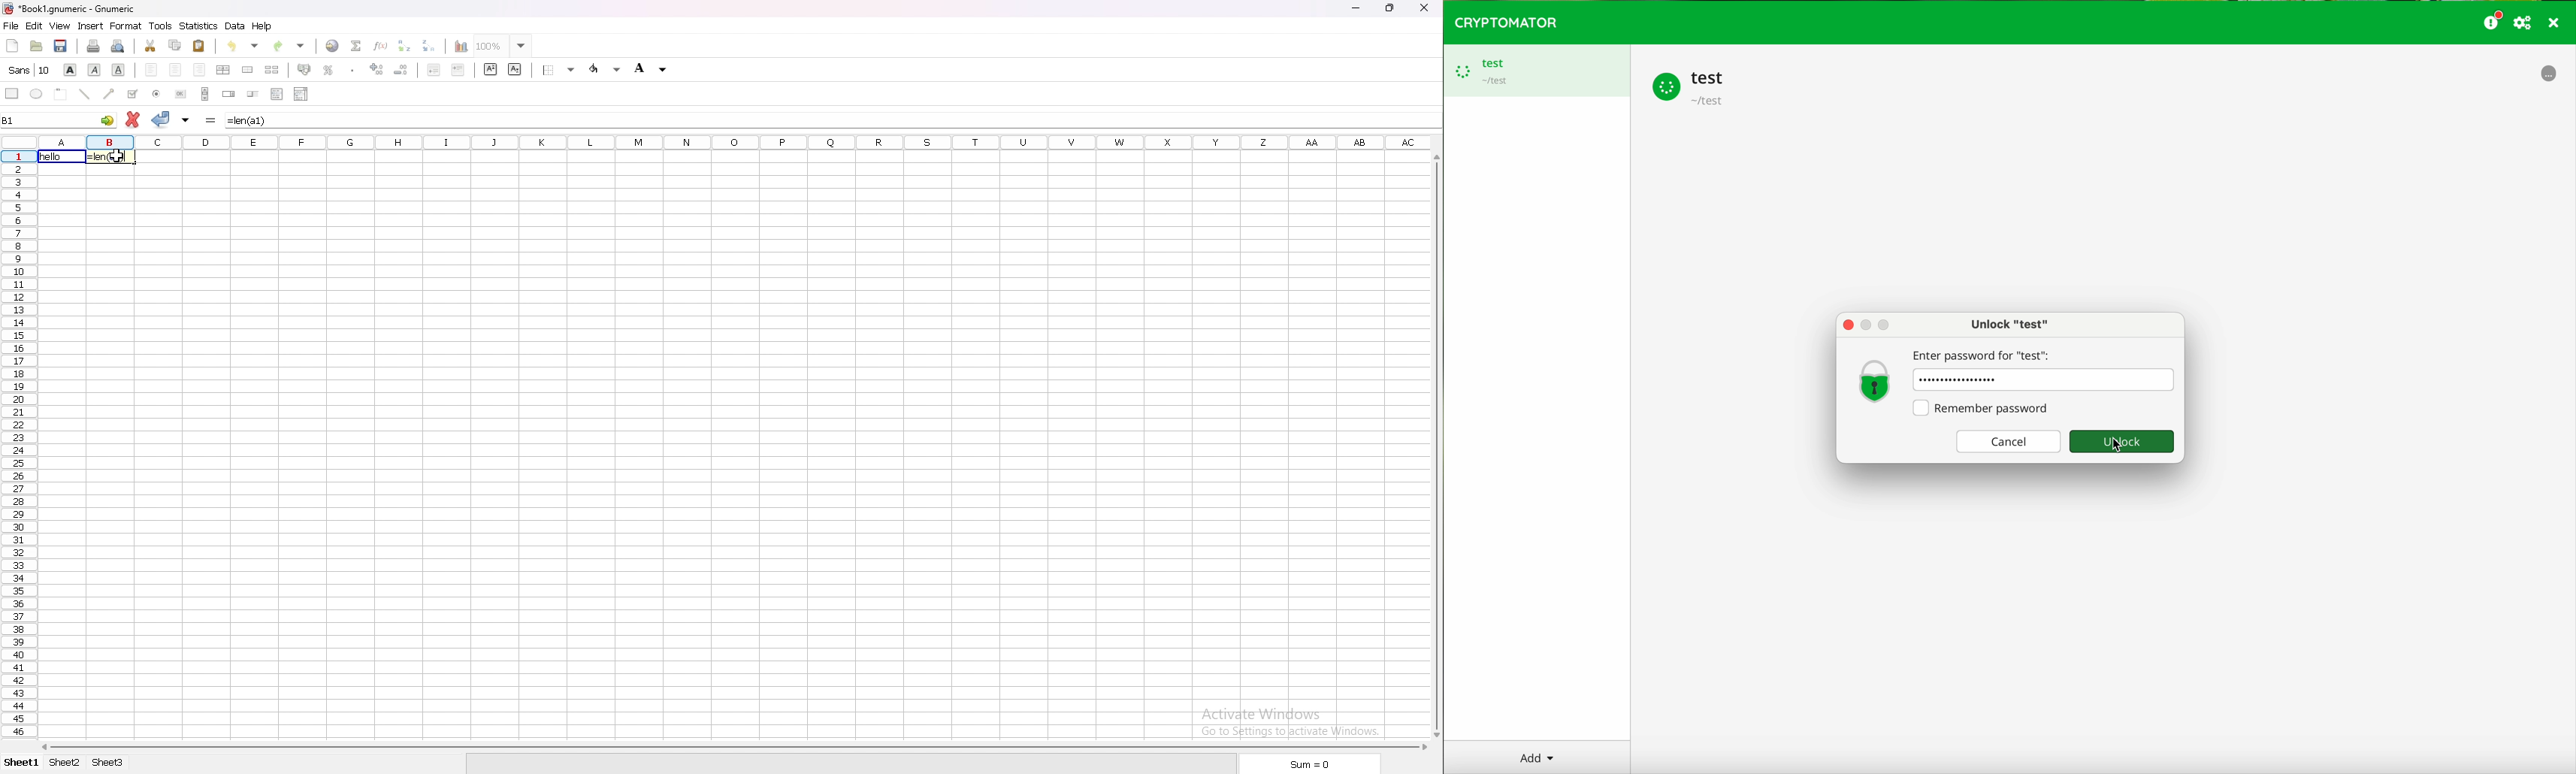 This screenshot has width=2576, height=784. I want to click on unlock test , so click(2010, 324).